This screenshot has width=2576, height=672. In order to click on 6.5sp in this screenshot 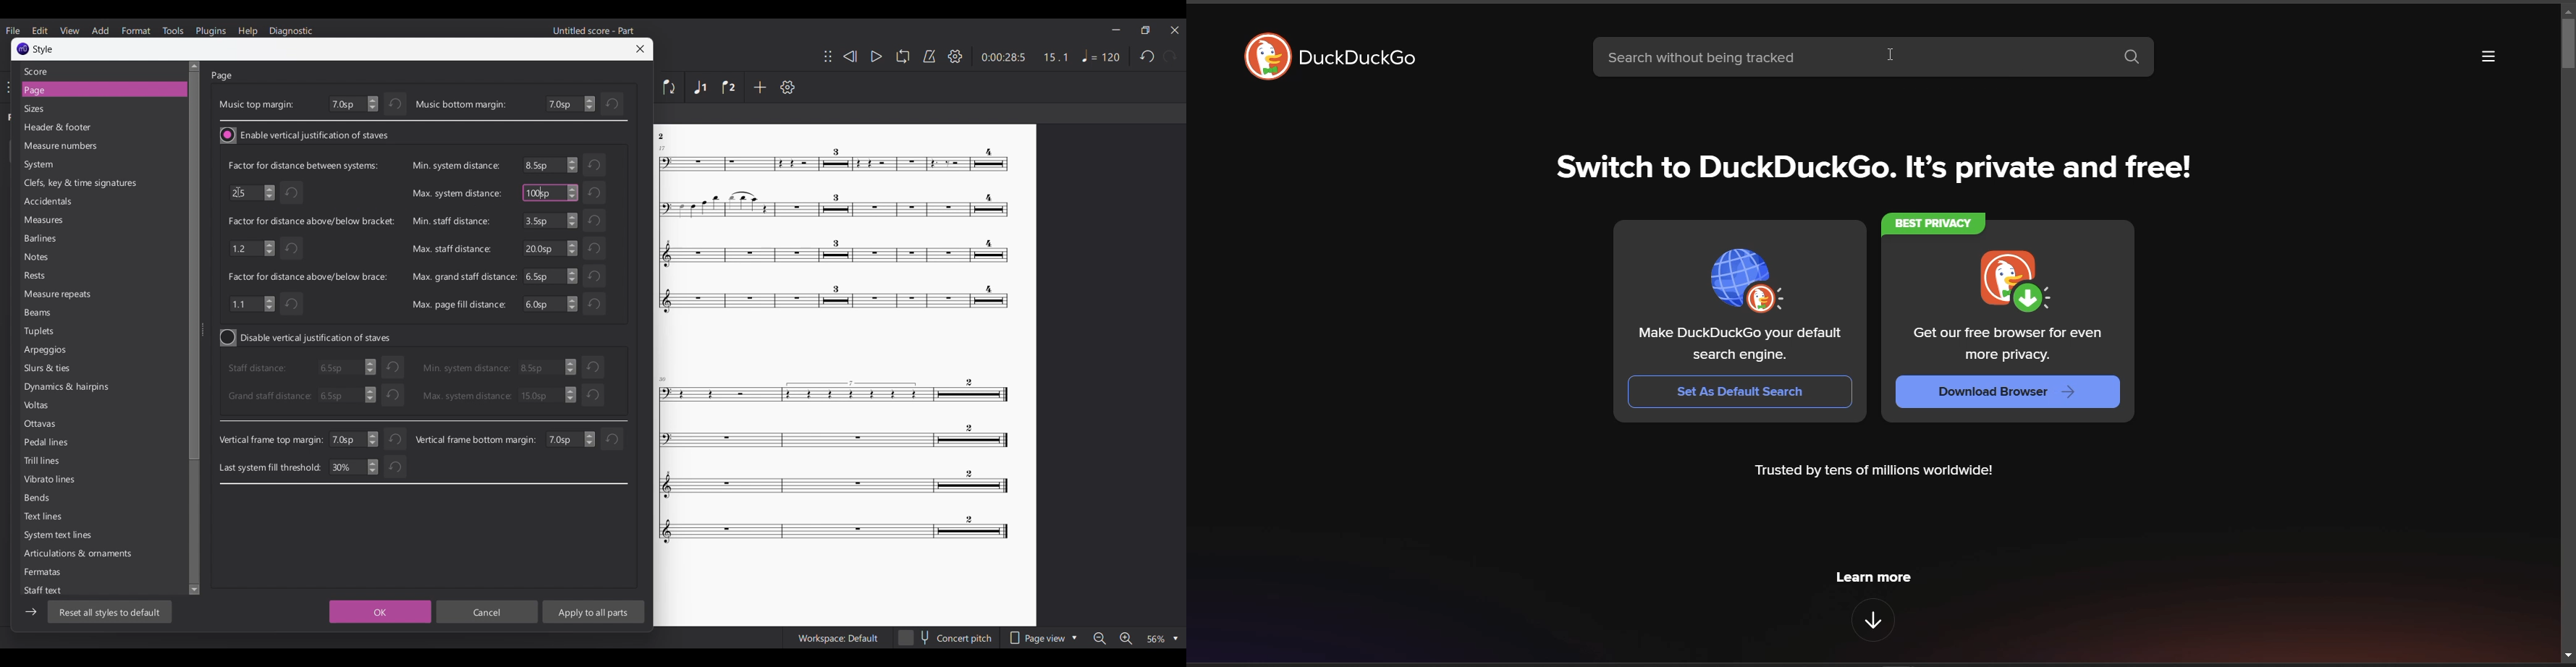, I will do `click(345, 395)`.